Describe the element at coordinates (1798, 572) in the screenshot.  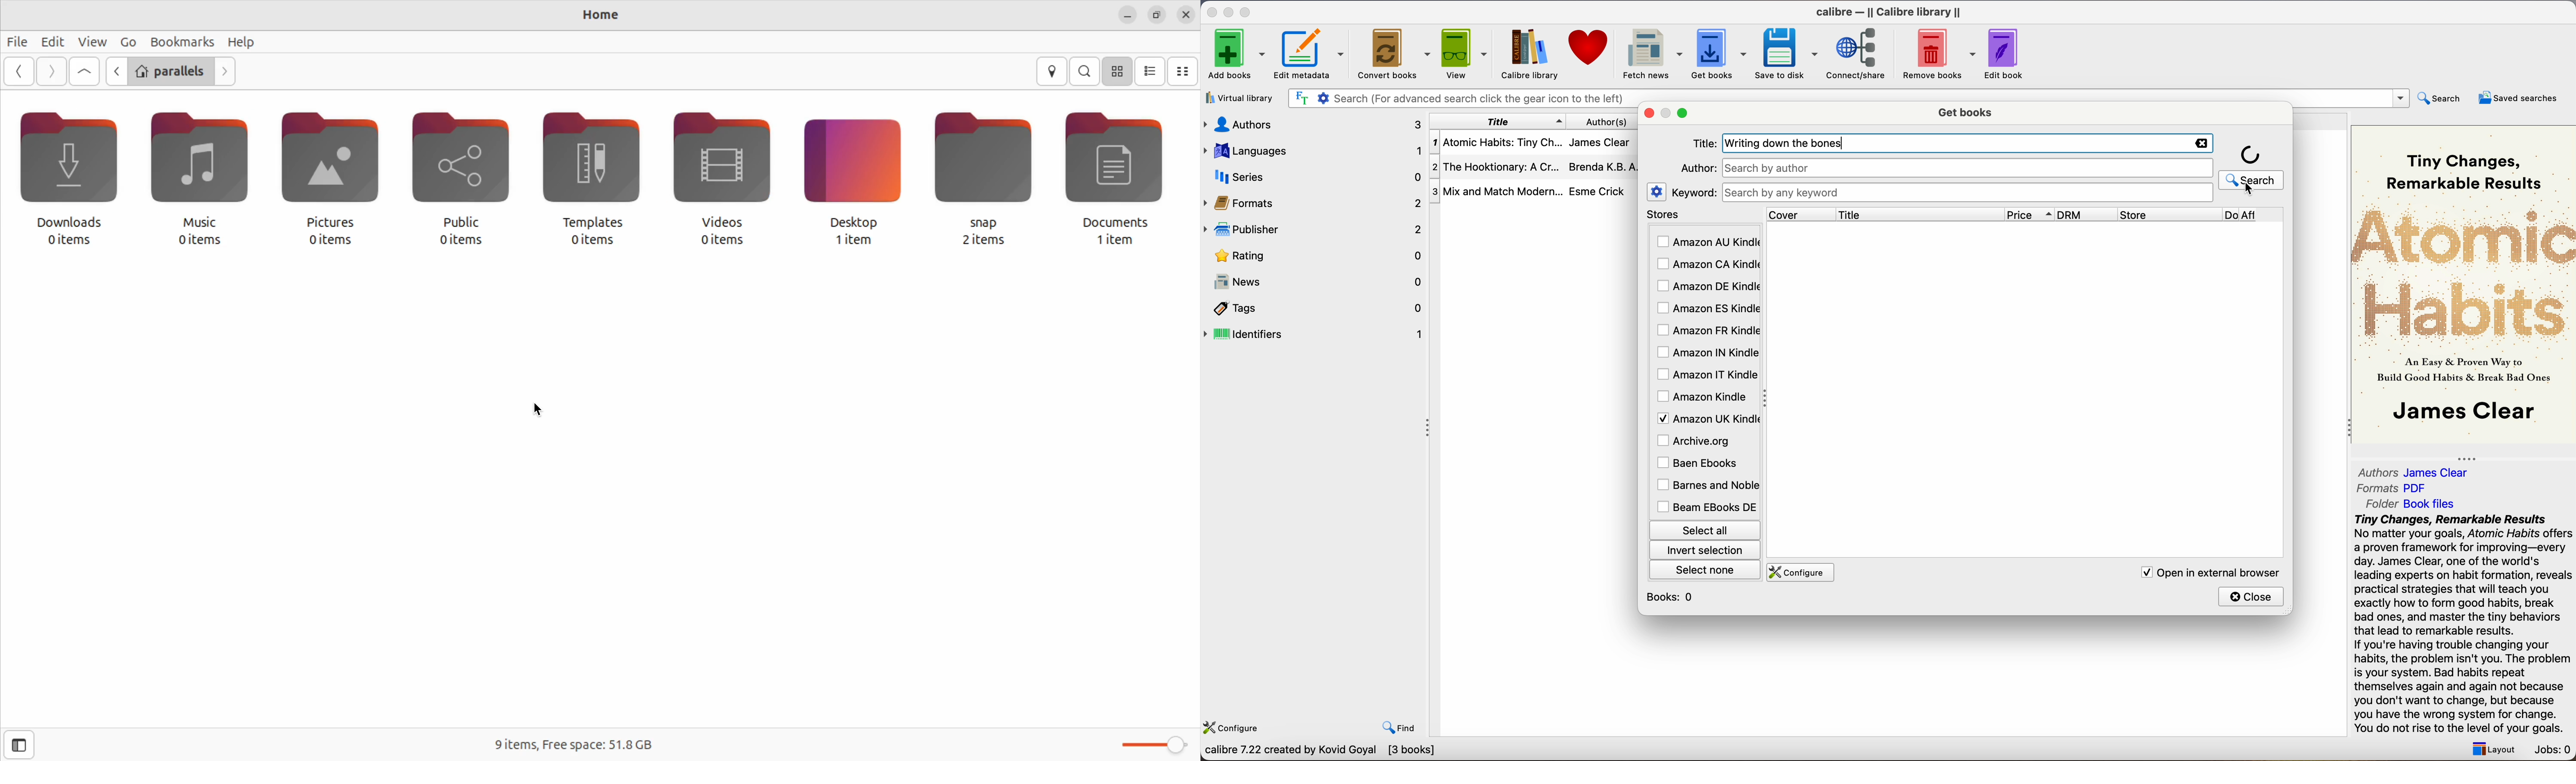
I see `configure` at that location.